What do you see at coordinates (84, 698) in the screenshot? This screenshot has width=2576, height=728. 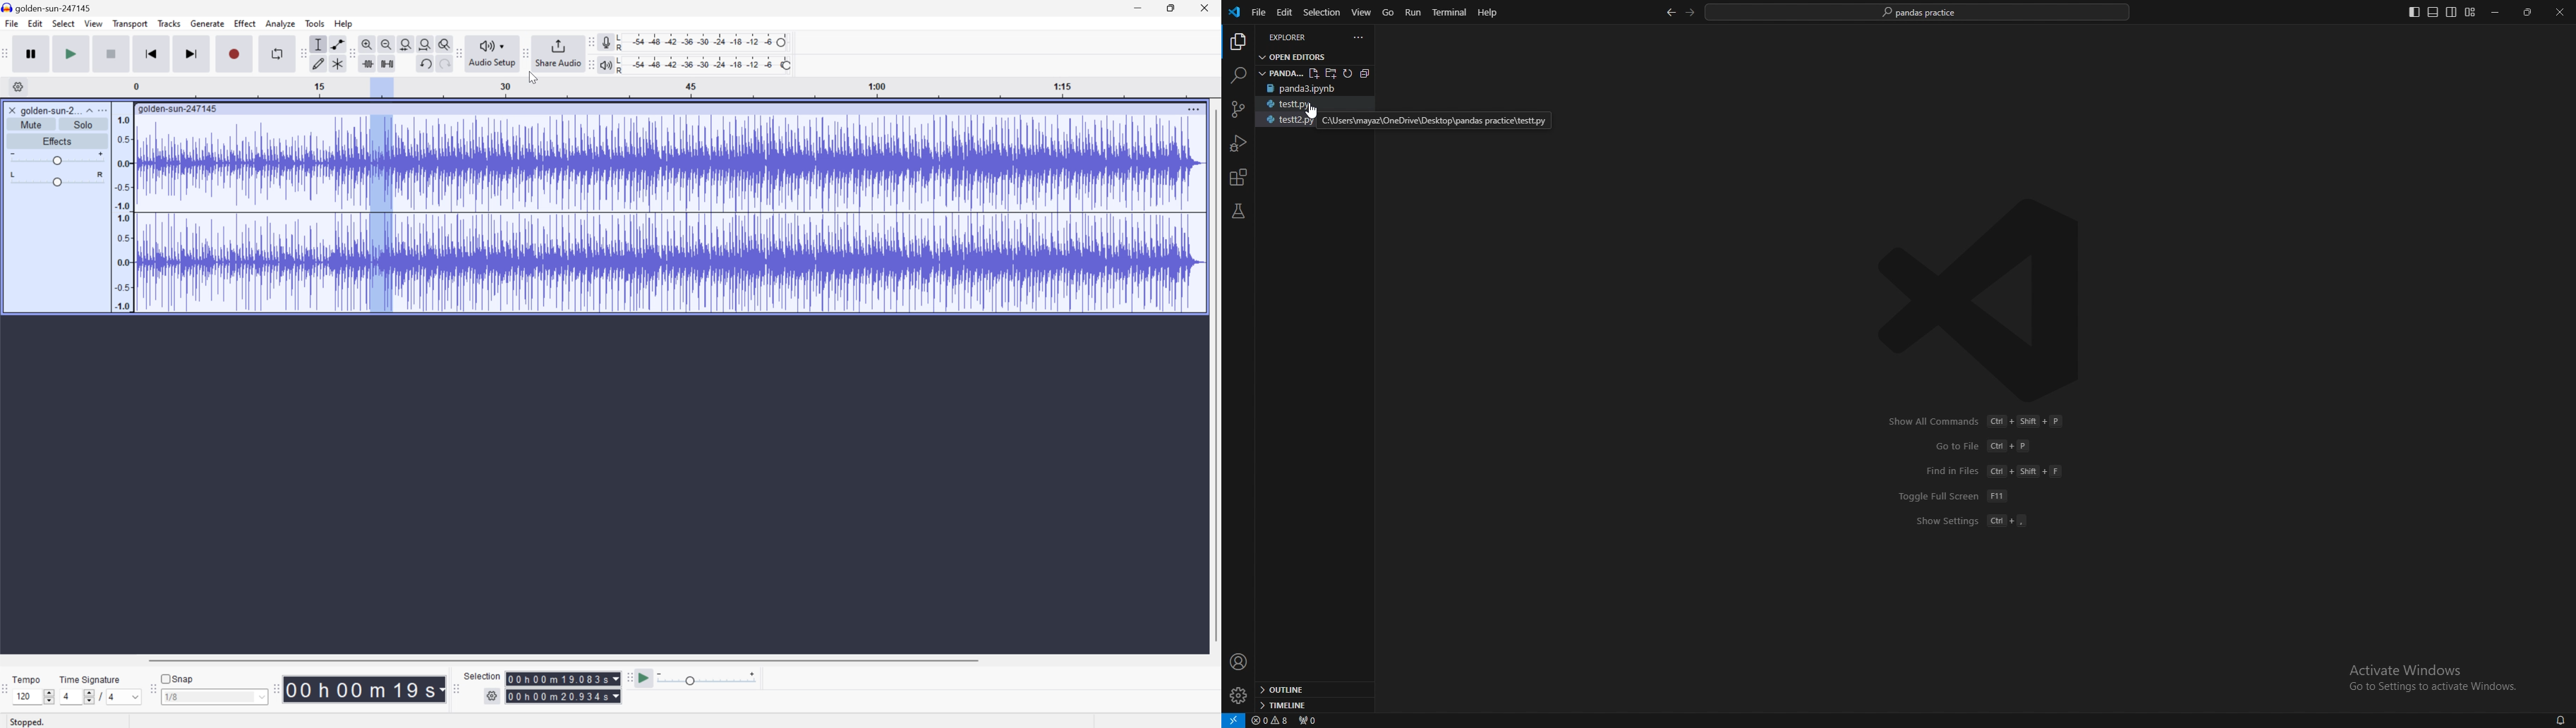 I see `Slider` at bounding box center [84, 698].